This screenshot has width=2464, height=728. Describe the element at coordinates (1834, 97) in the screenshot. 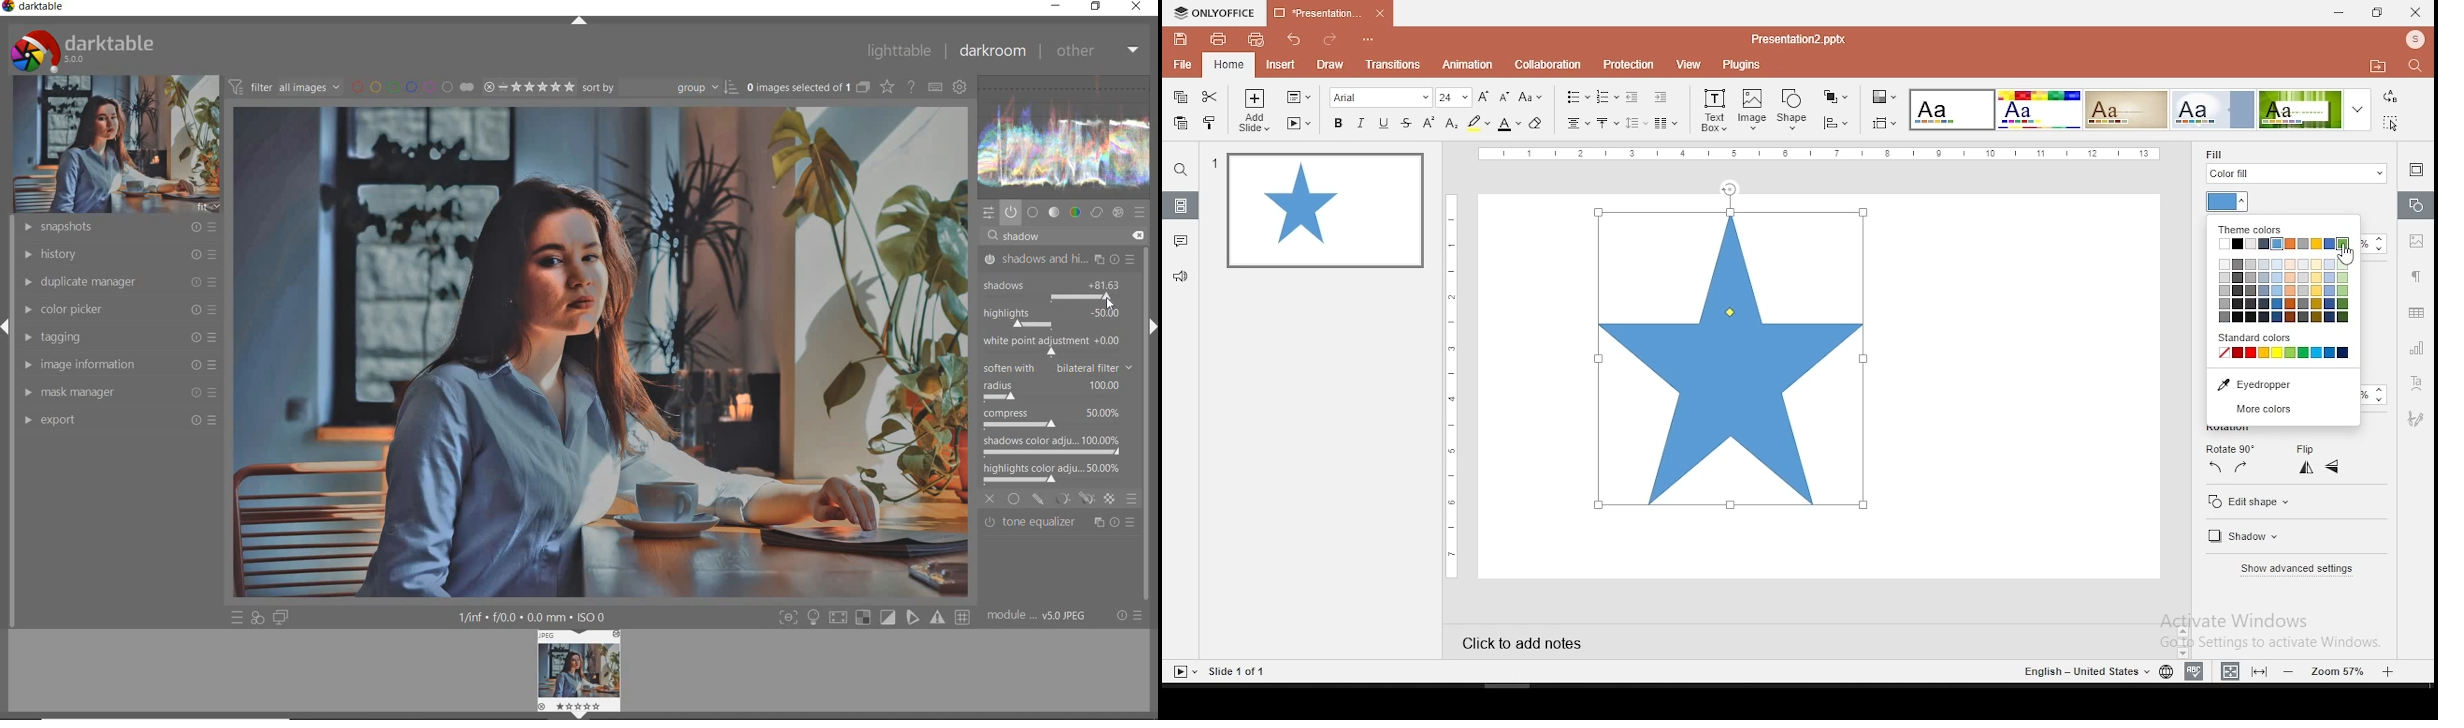

I see `arrange shapes` at that location.